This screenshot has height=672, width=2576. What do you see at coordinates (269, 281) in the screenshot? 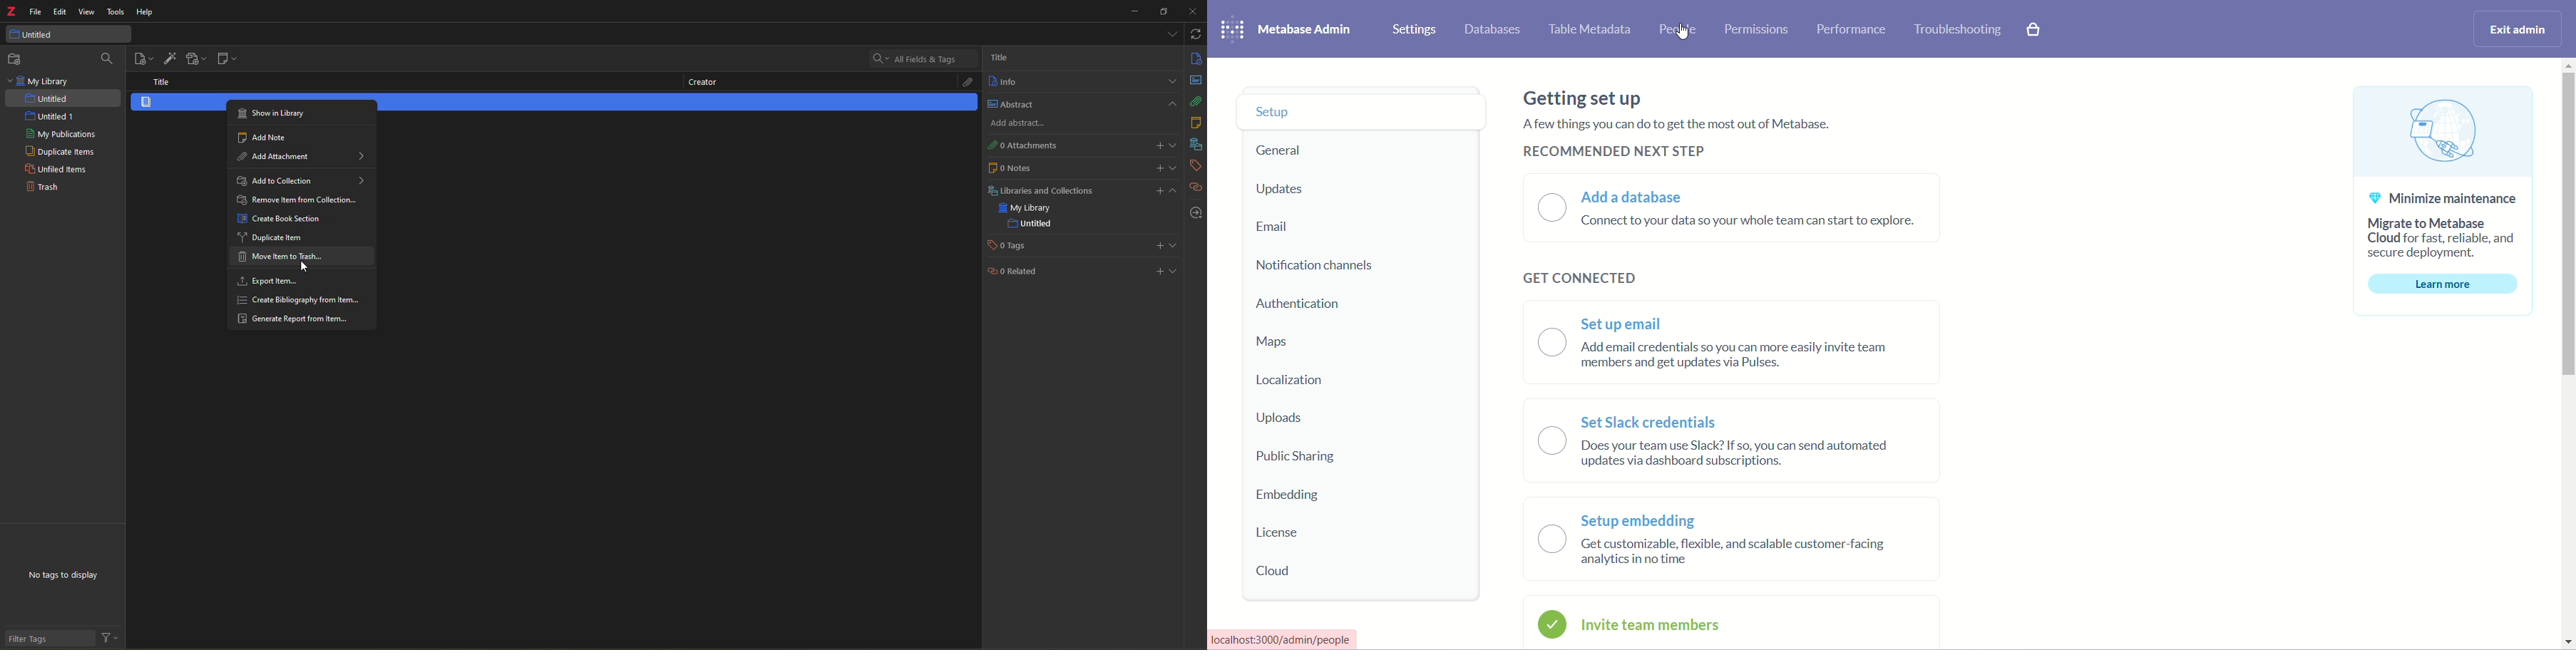
I see `export item` at bounding box center [269, 281].